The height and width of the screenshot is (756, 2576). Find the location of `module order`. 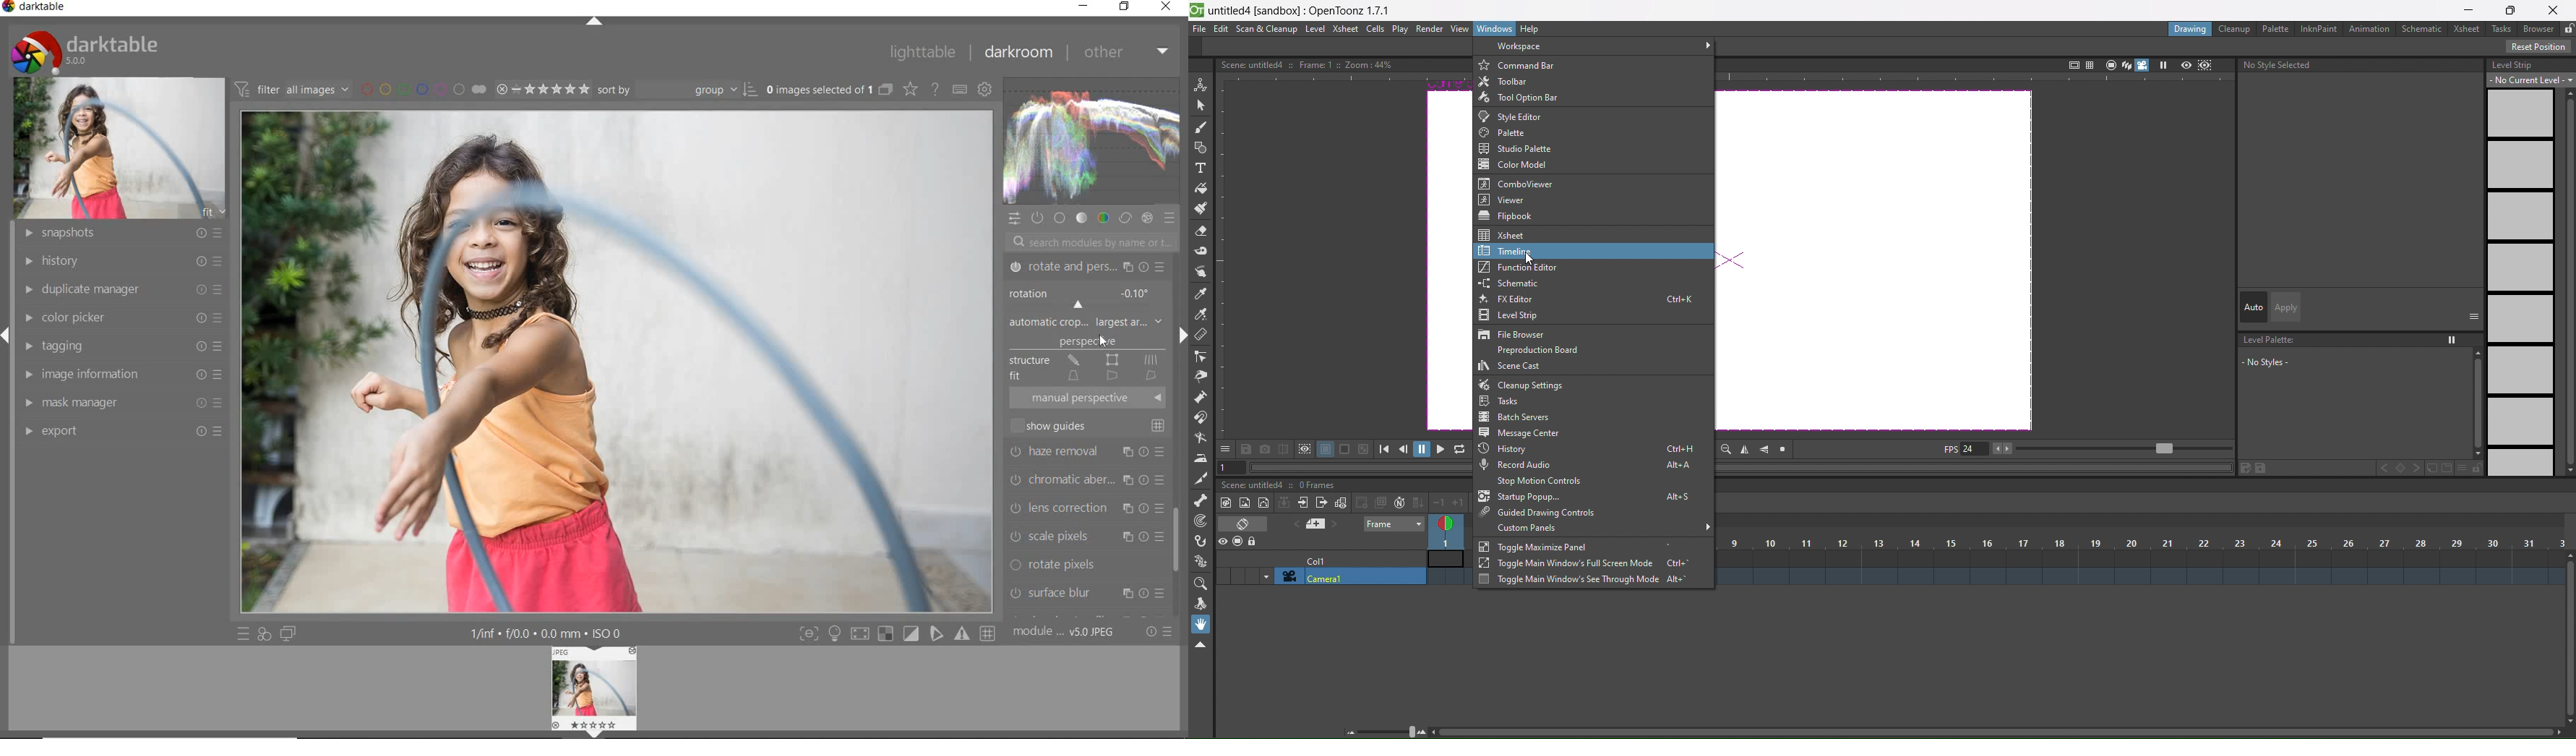

module order is located at coordinates (1065, 633).